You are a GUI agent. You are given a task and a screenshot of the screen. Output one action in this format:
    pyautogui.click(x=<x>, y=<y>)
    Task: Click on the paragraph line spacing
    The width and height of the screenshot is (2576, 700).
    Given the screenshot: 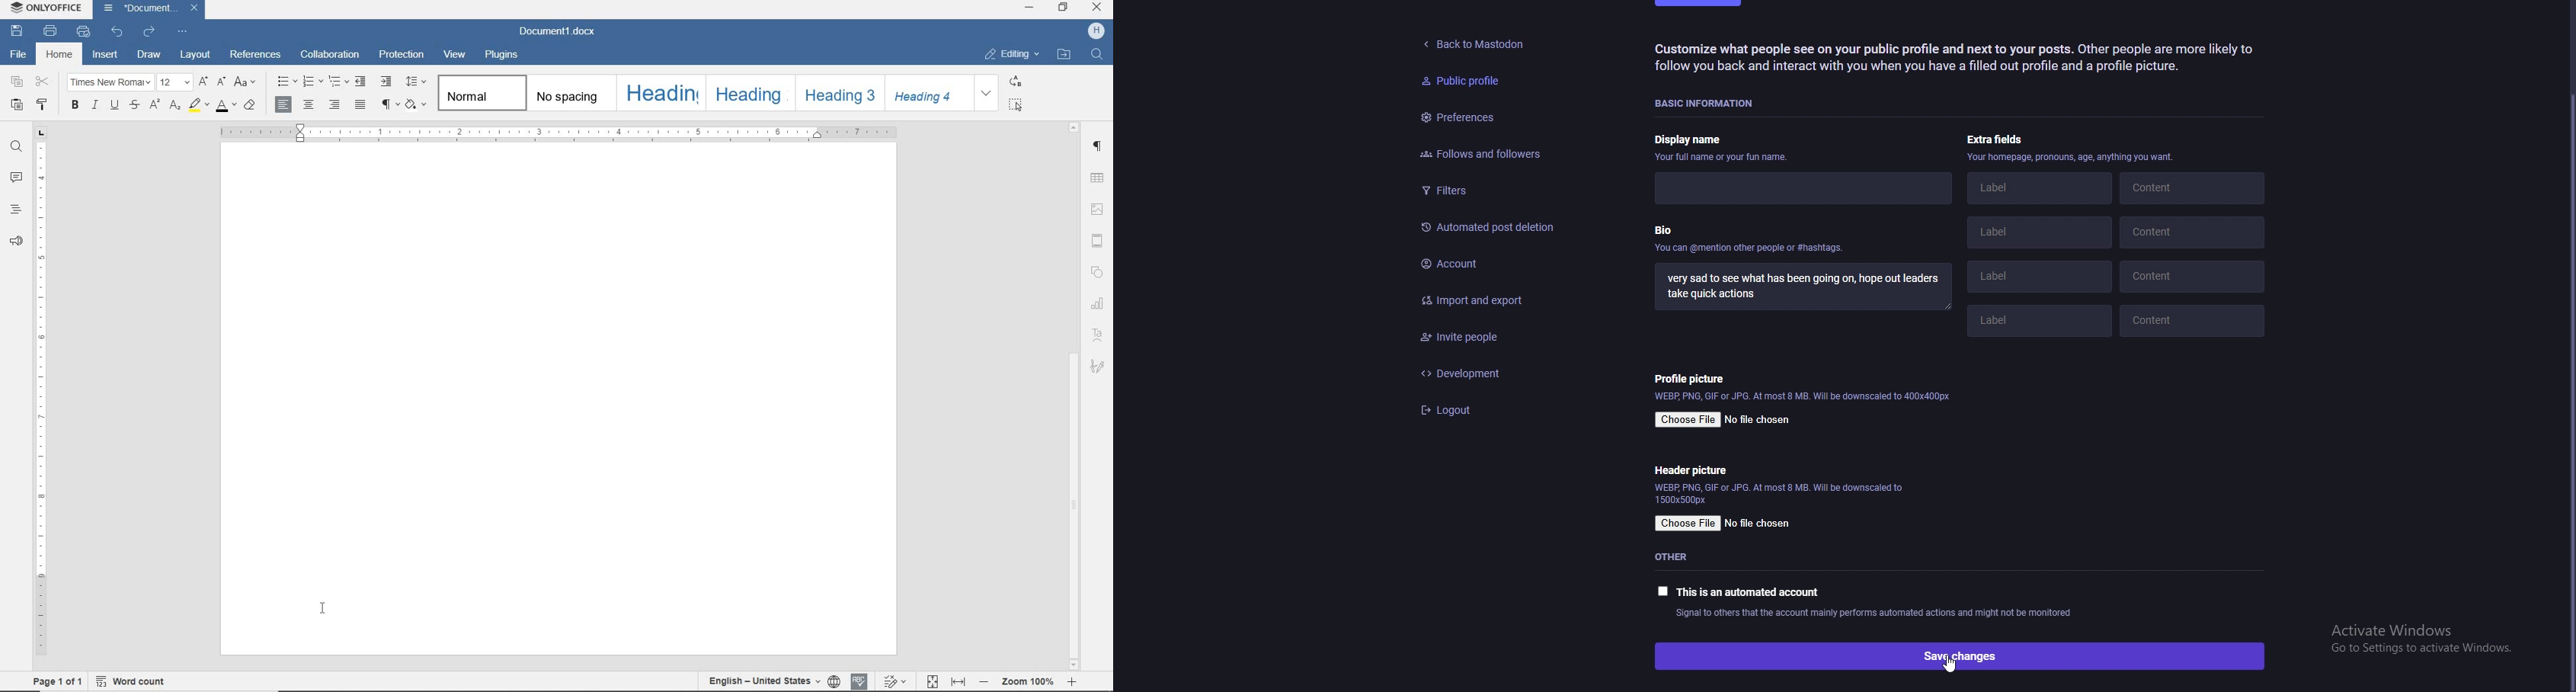 What is the action you would take?
    pyautogui.click(x=415, y=81)
    